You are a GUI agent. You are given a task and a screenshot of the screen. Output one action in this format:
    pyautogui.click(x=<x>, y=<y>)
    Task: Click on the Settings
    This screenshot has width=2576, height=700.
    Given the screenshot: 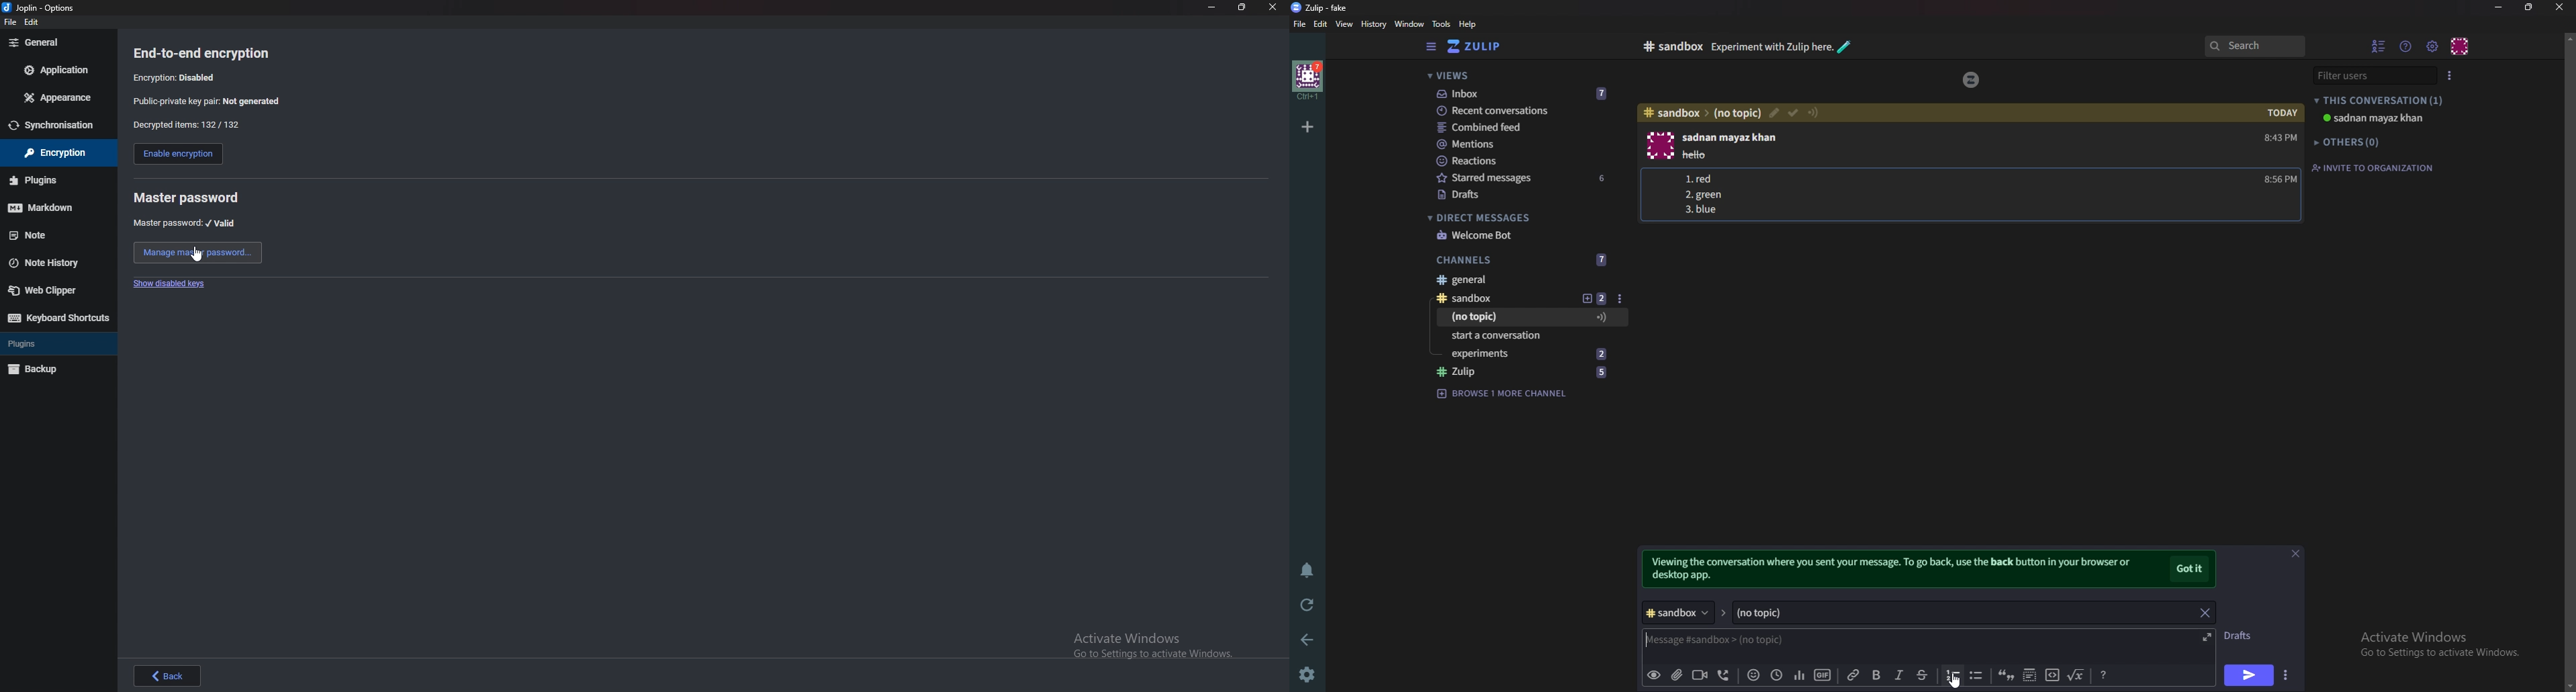 What is the action you would take?
    pyautogui.click(x=1309, y=674)
    